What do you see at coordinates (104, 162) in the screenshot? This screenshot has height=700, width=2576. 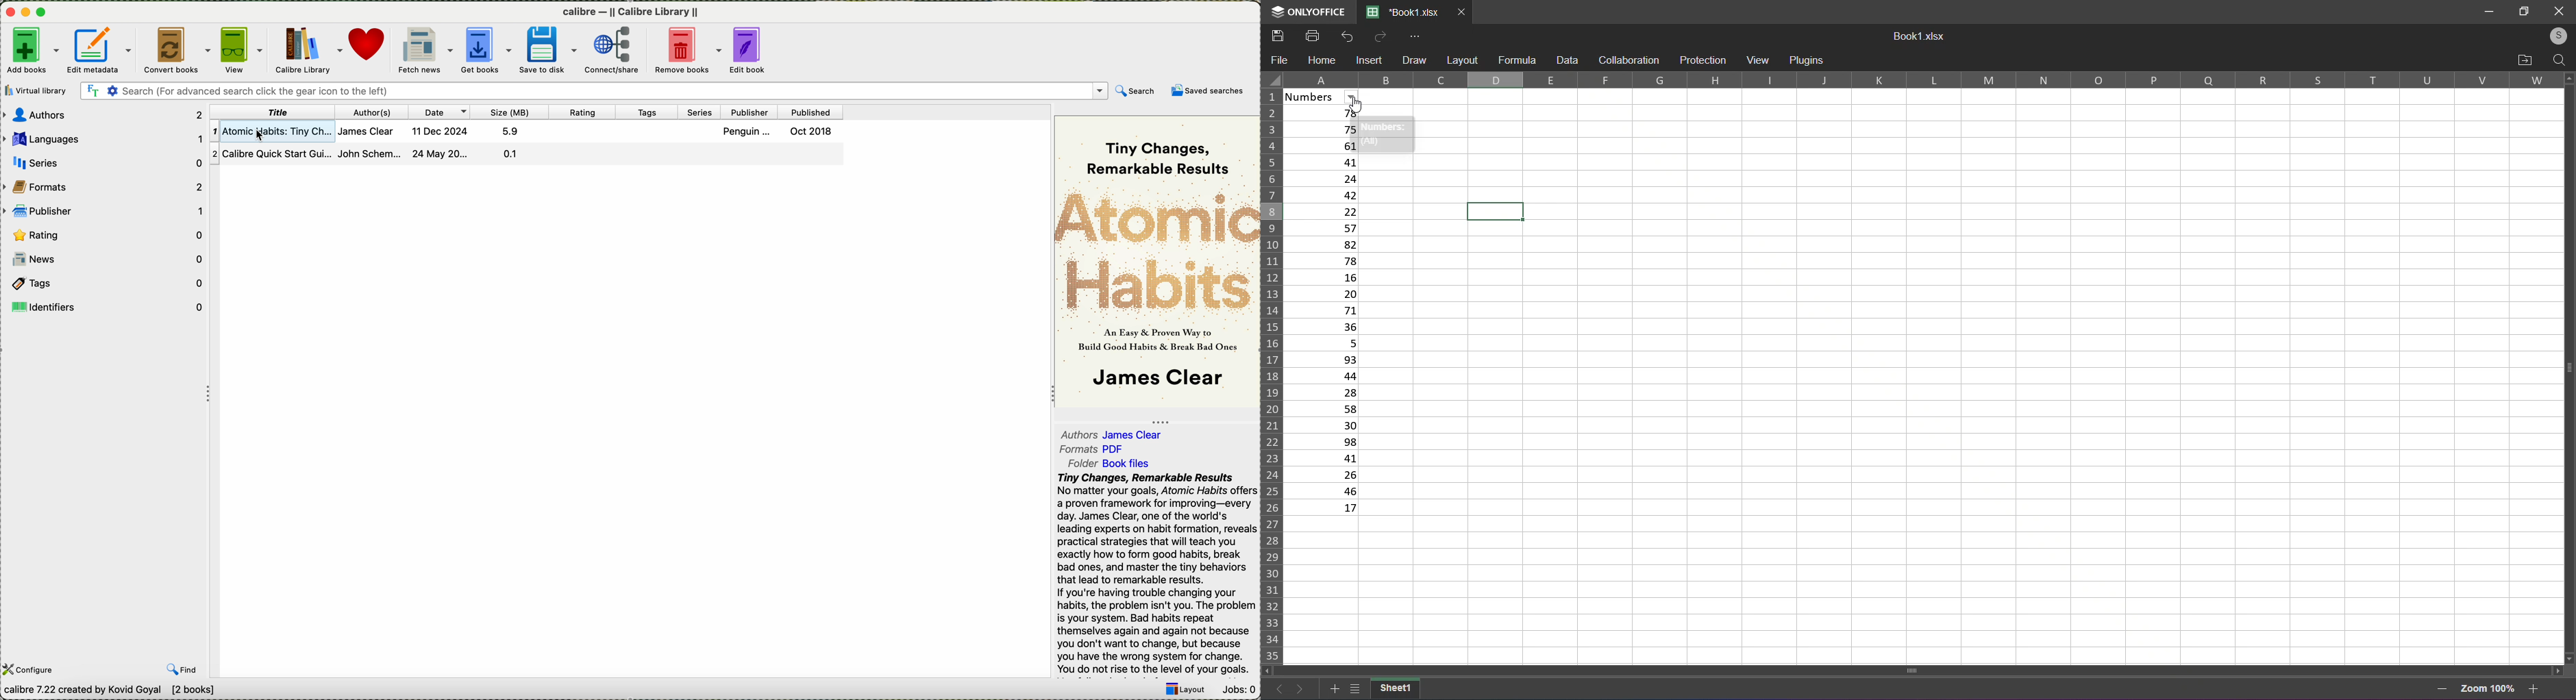 I see `series` at bounding box center [104, 162].